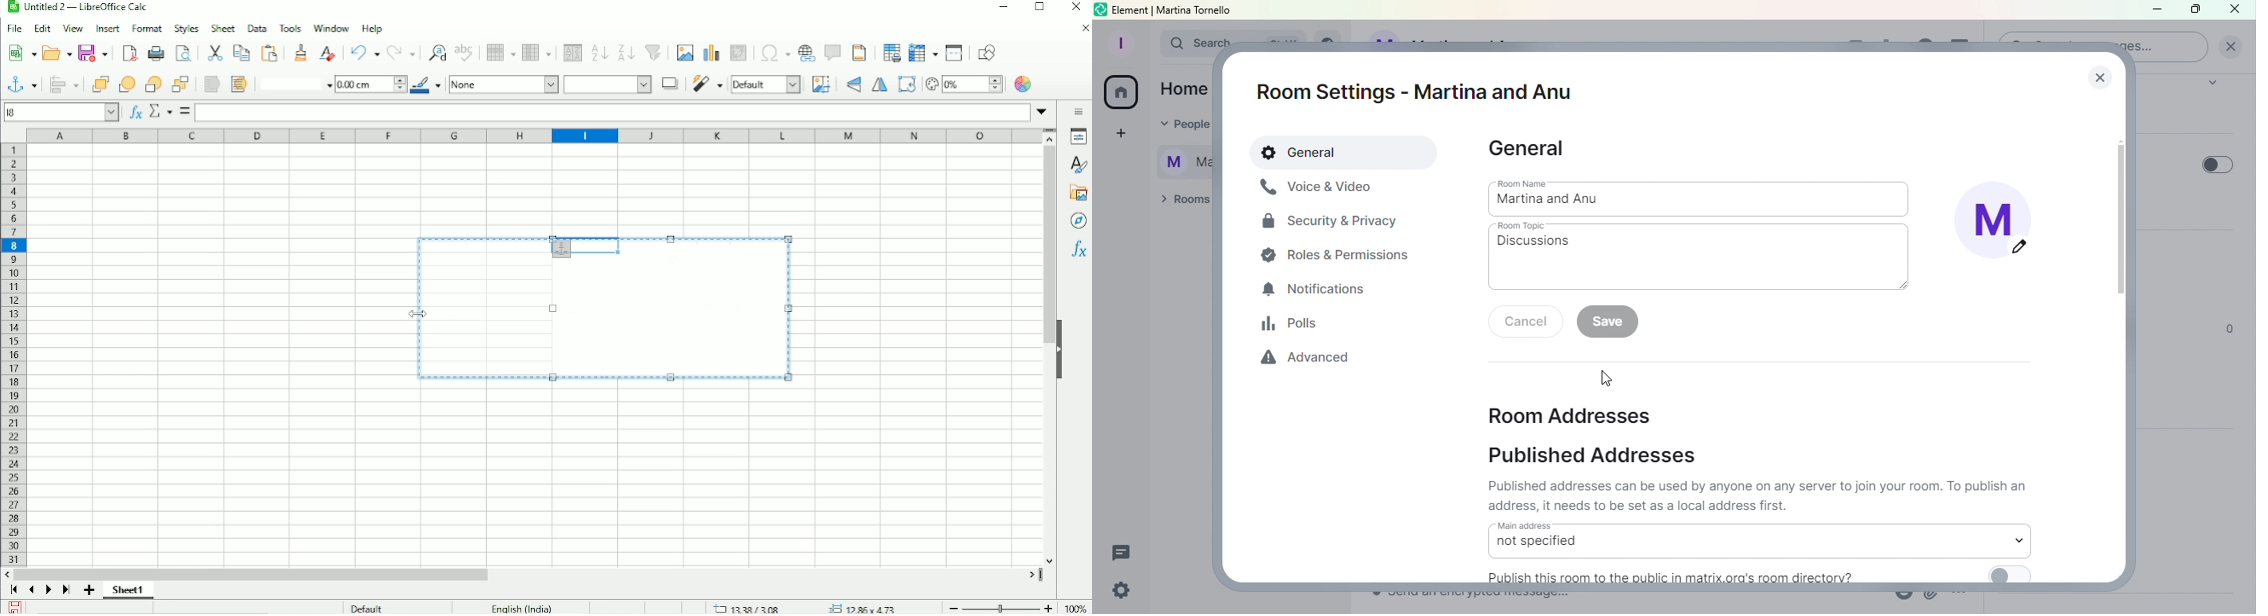 The width and height of the screenshot is (2268, 616). Describe the element at coordinates (187, 28) in the screenshot. I see `Styles` at that location.